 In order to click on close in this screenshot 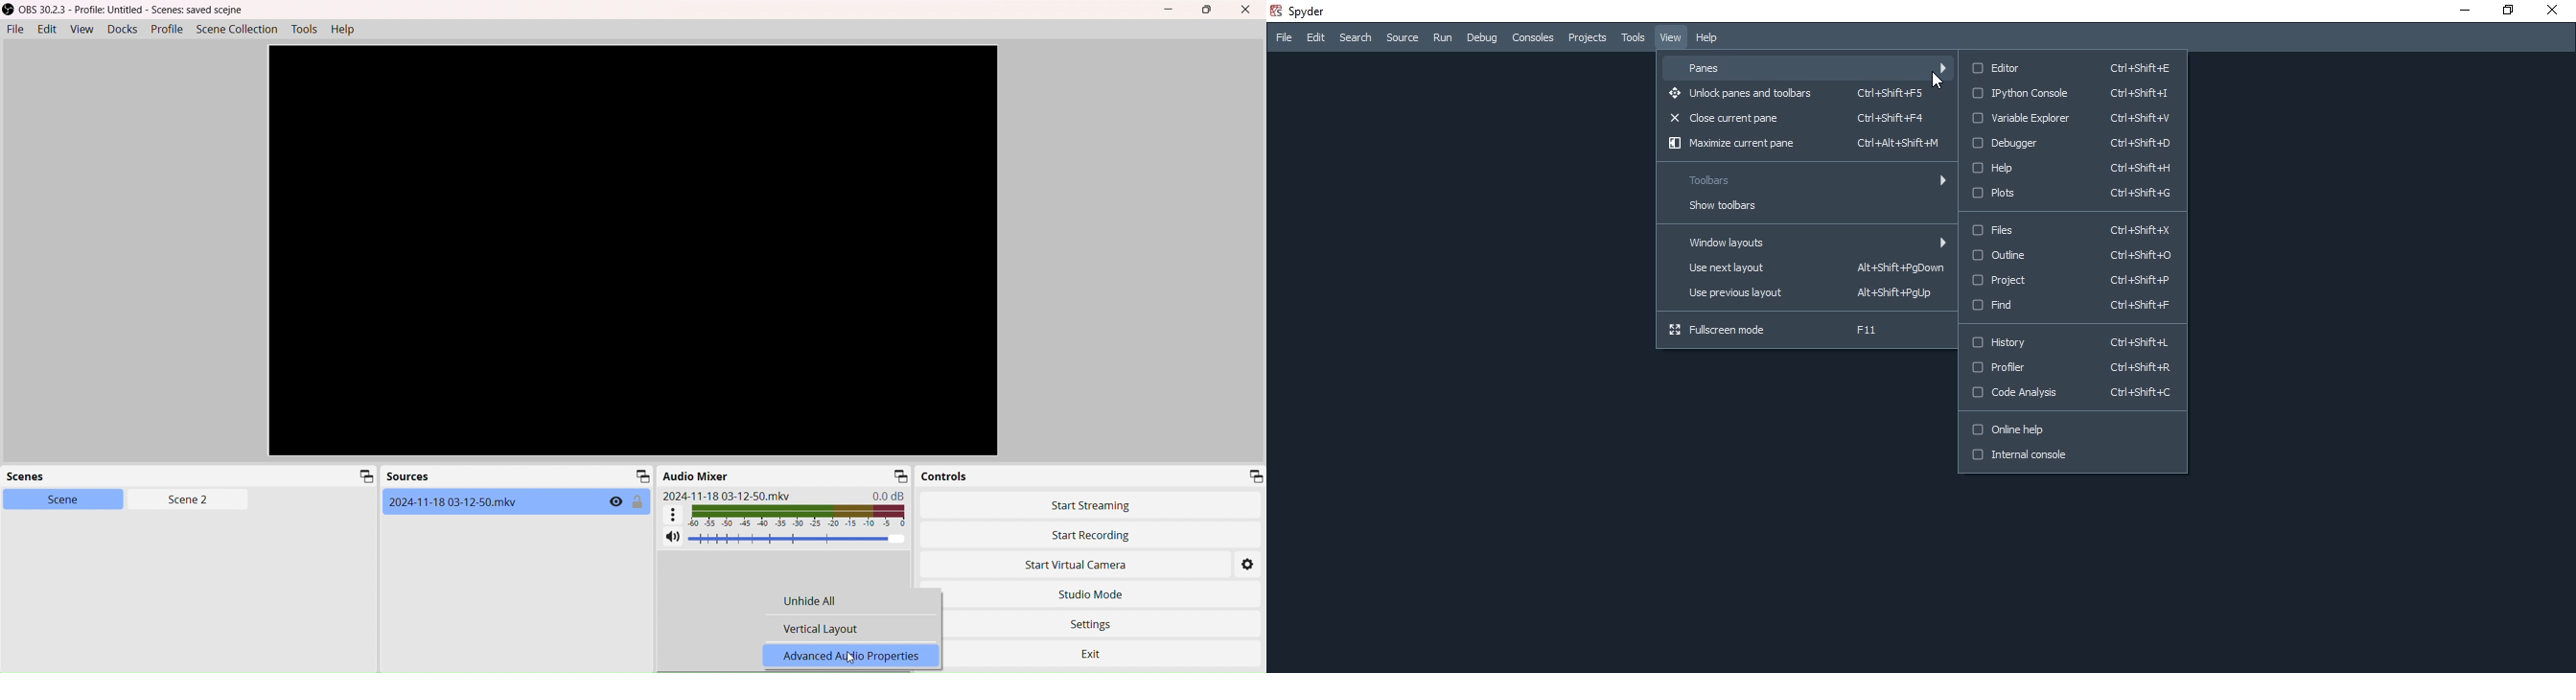, I will do `click(2556, 12)`.